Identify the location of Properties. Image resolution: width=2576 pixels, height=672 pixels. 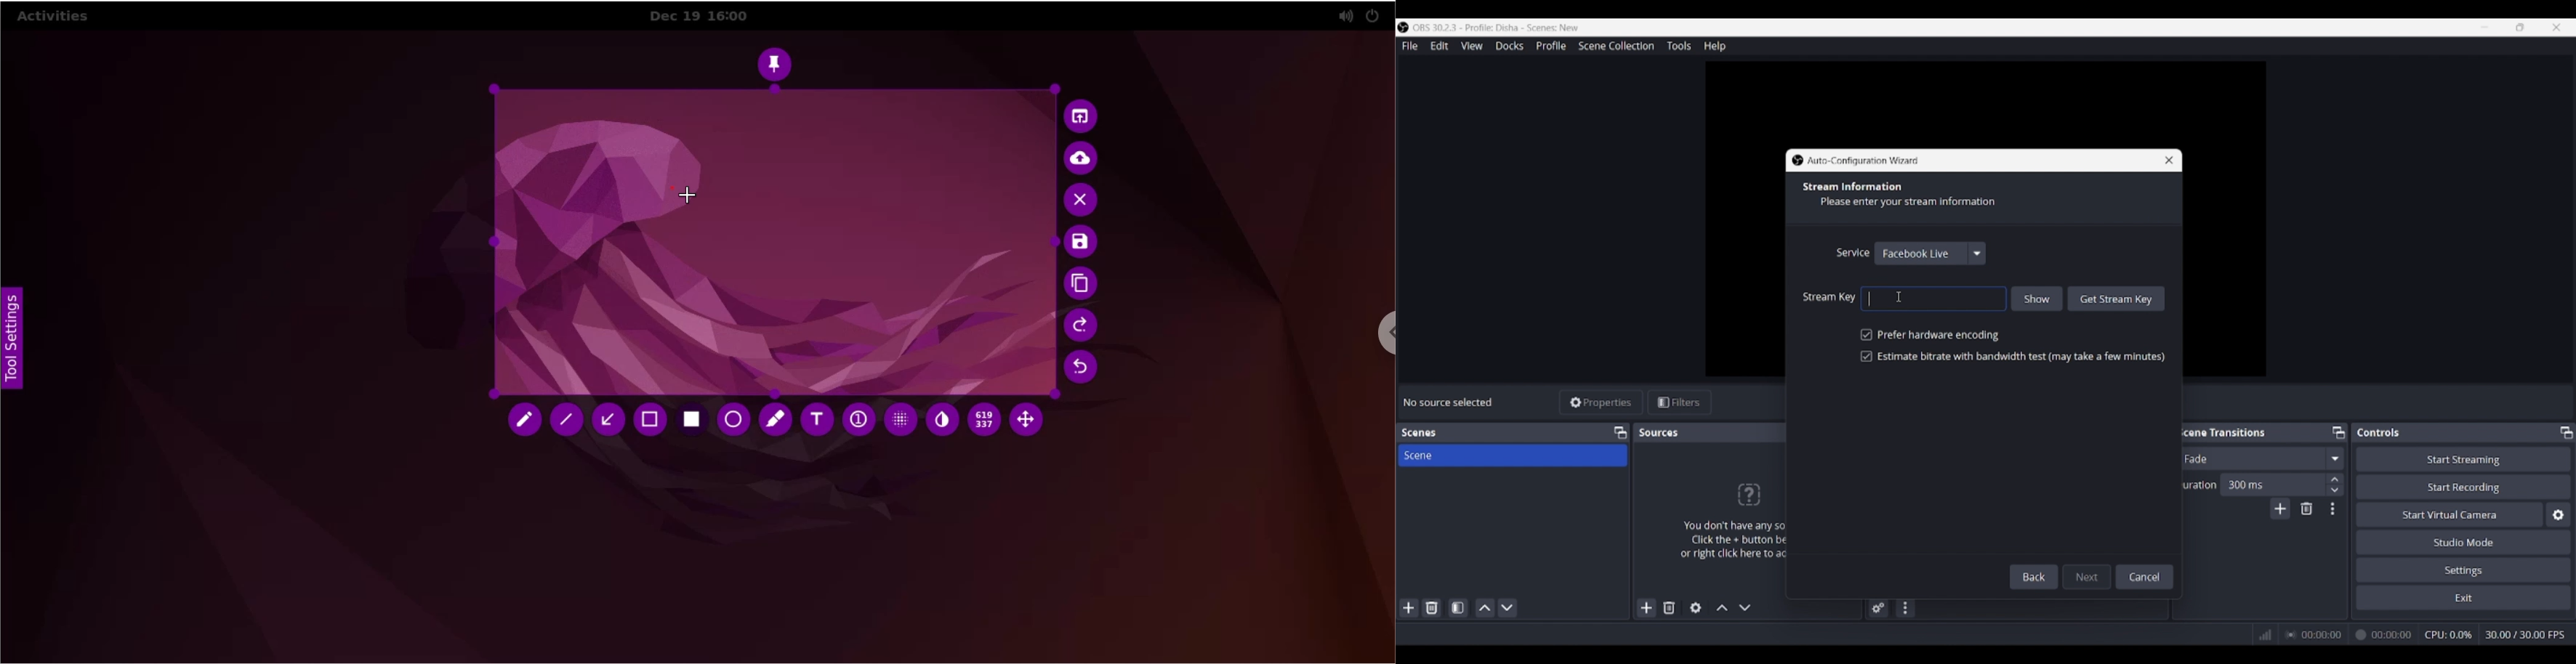
(1602, 403).